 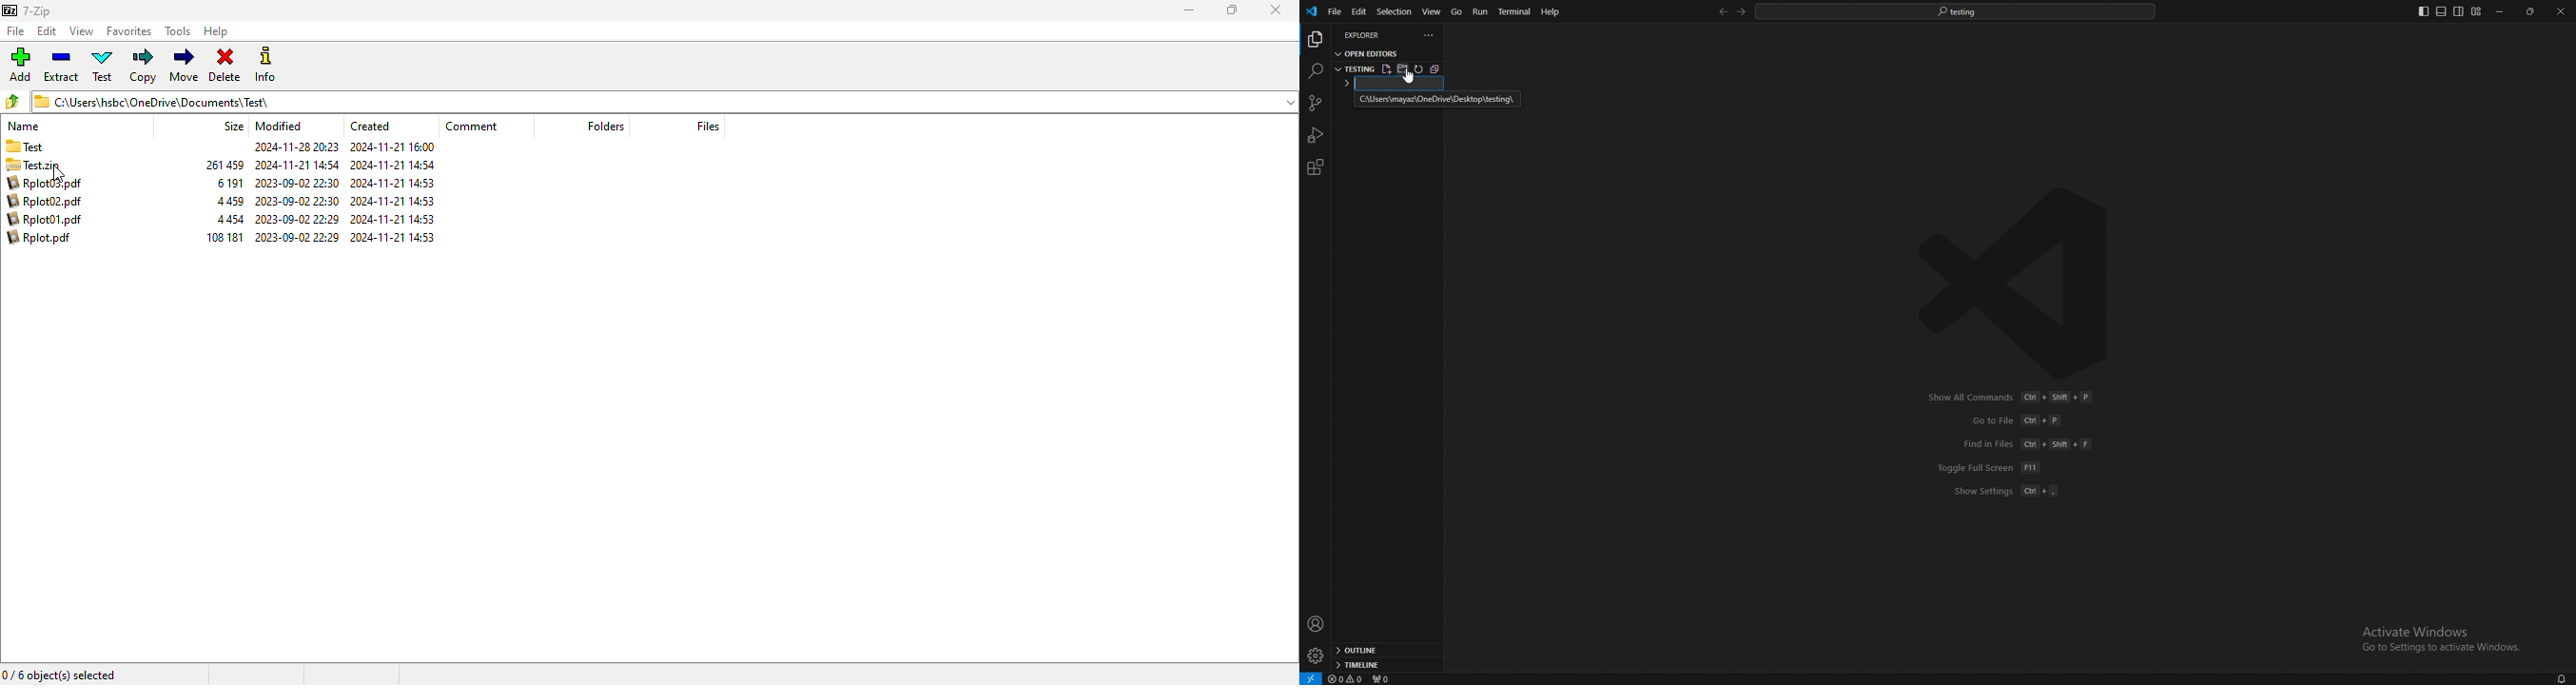 What do you see at coordinates (1315, 40) in the screenshot?
I see `explorer` at bounding box center [1315, 40].